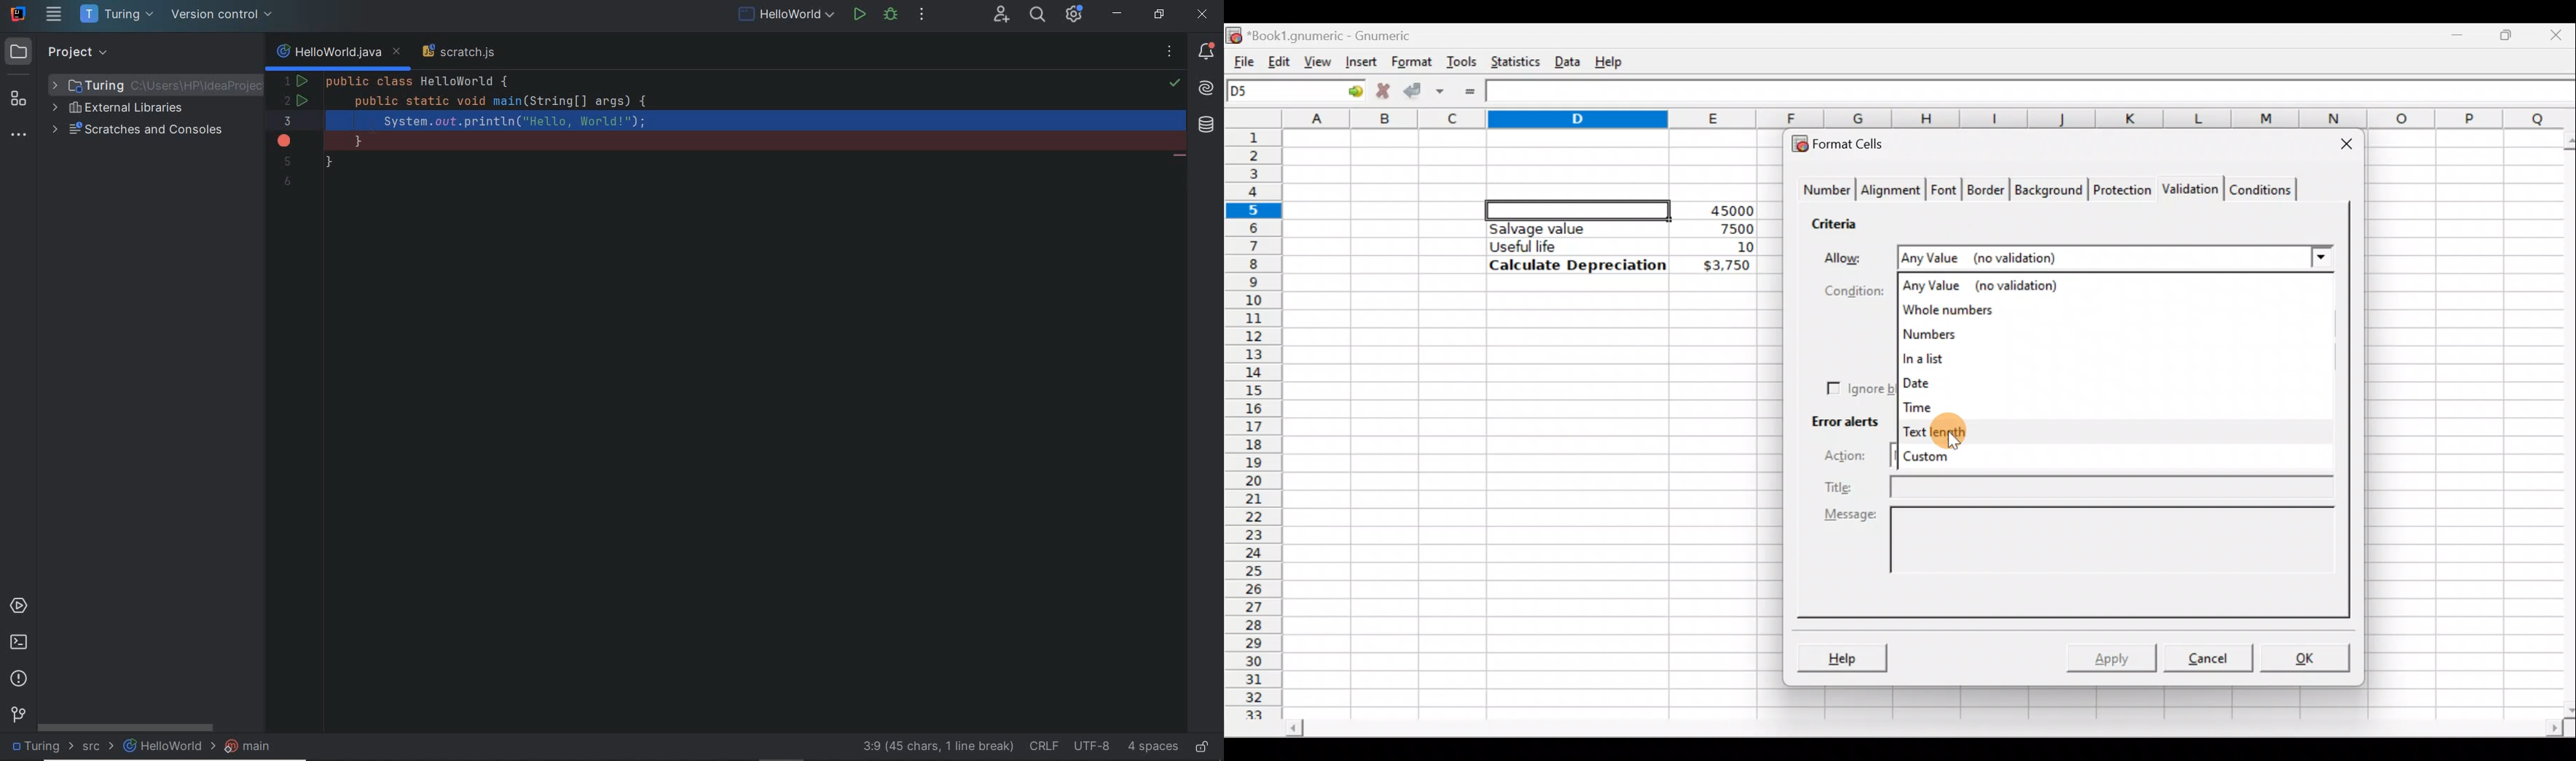  Describe the element at coordinates (1094, 746) in the screenshot. I see `file encoding` at that location.